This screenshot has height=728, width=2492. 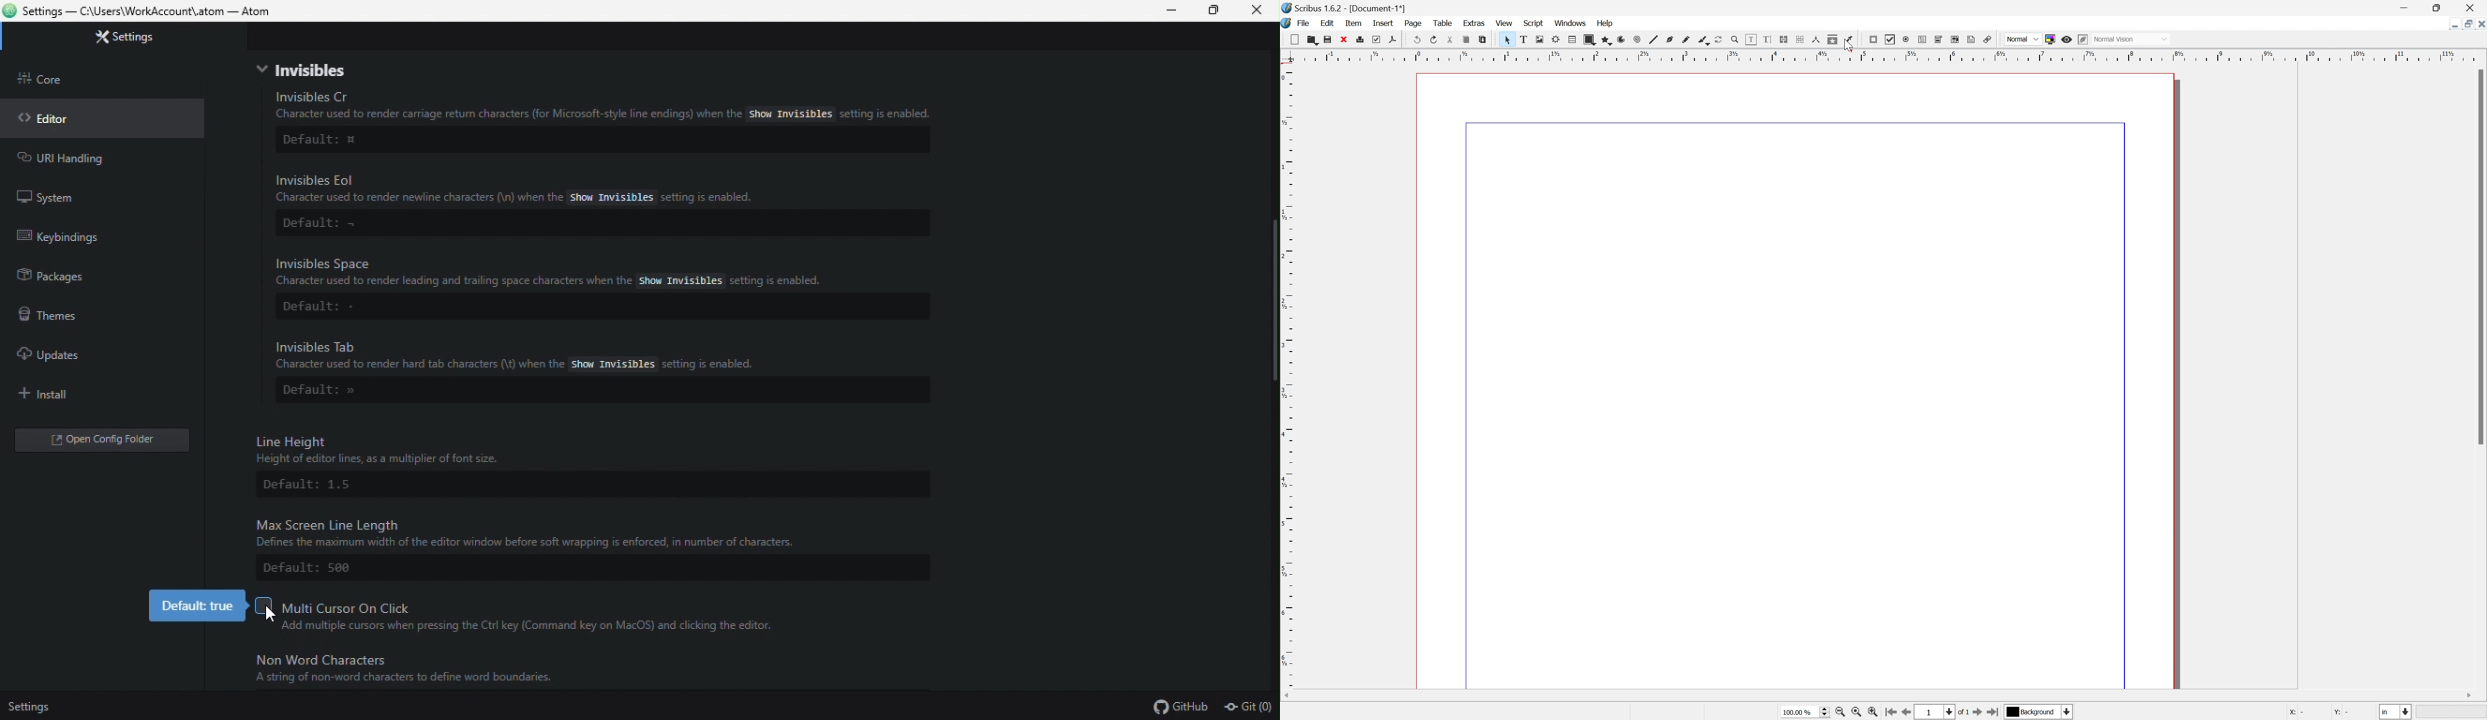 What do you see at coordinates (1689, 38) in the screenshot?
I see `freehand line` at bounding box center [1689, 38].